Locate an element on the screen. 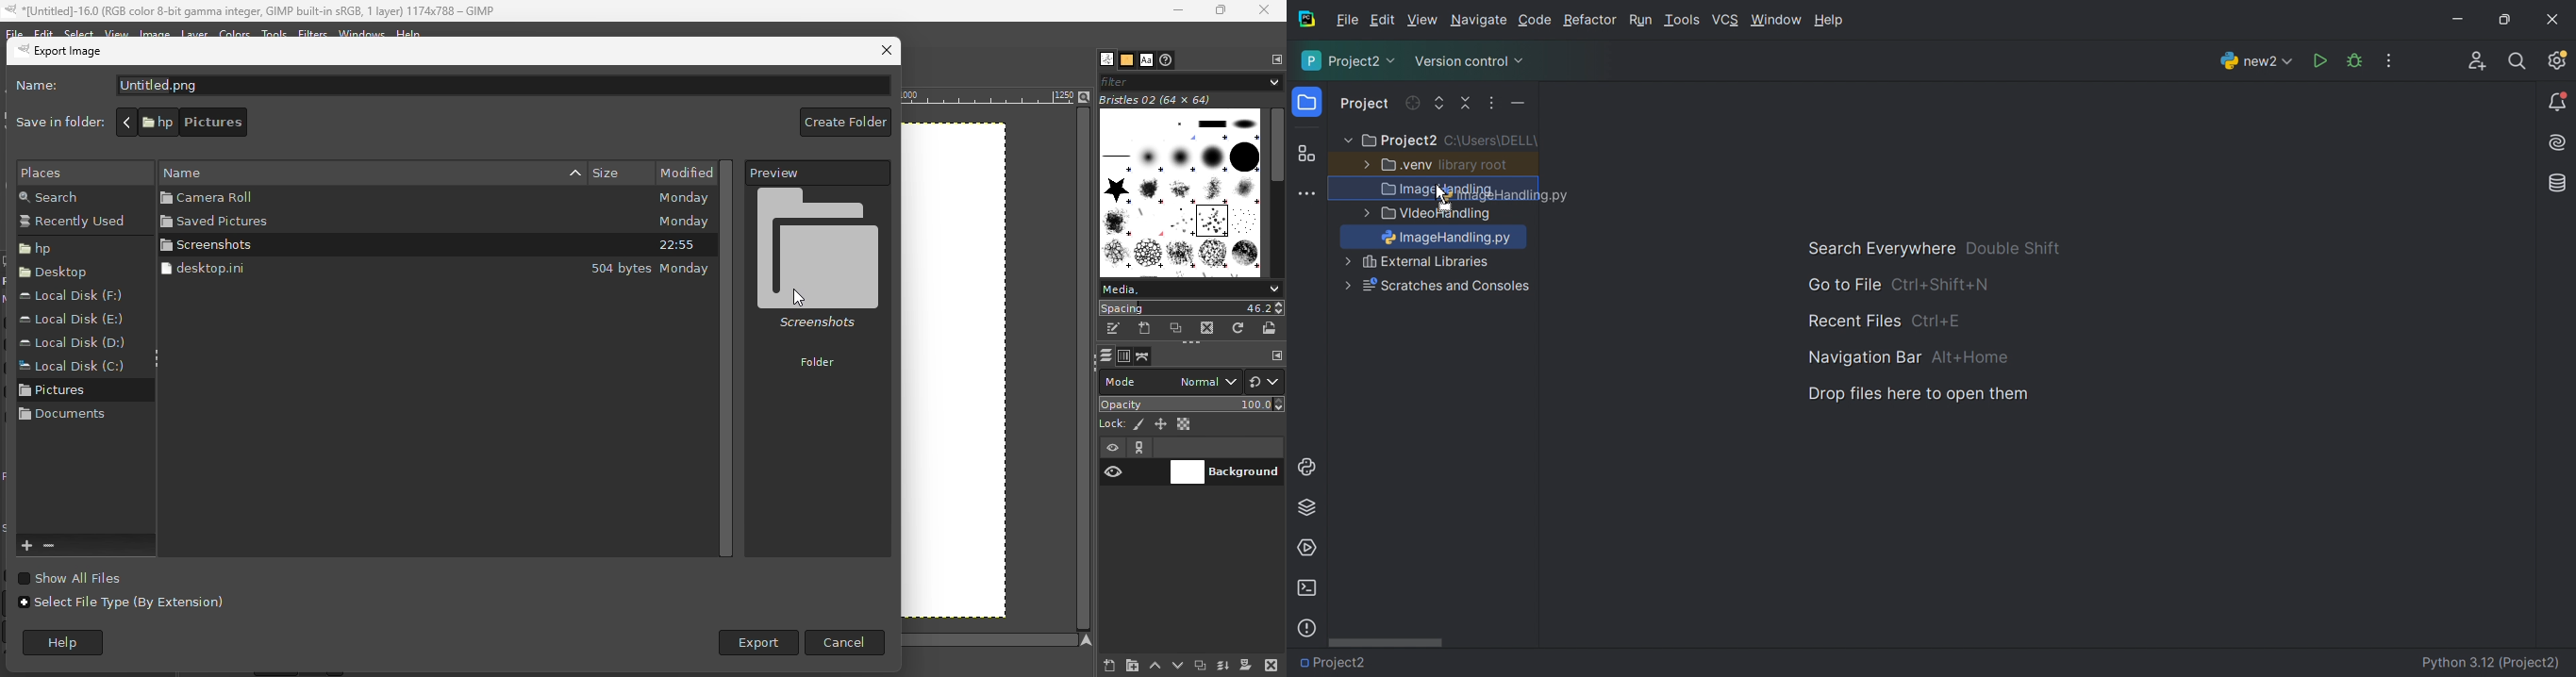 Image resolution: width=2576 pixels, height=700 pixels. Mode  Normal is located at coordinates (1170, 380).